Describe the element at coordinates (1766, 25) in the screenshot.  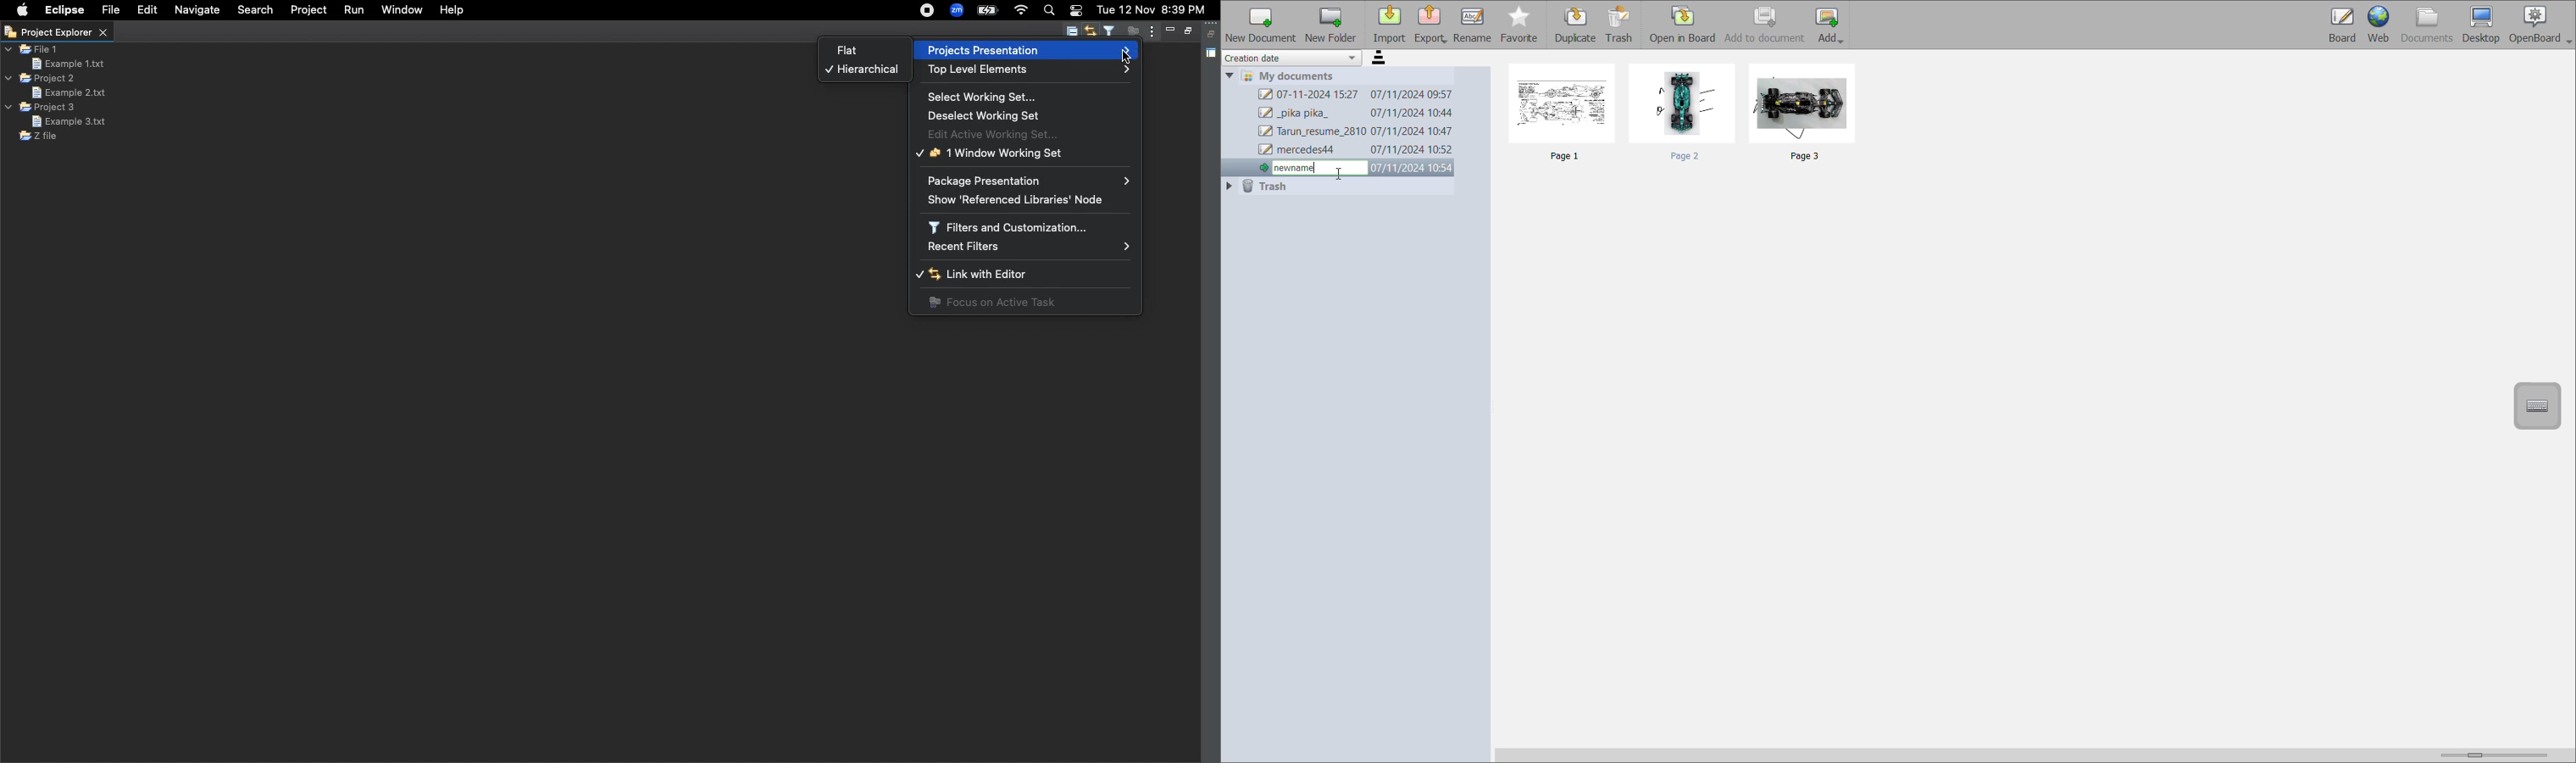
I see `add to document` at that location.